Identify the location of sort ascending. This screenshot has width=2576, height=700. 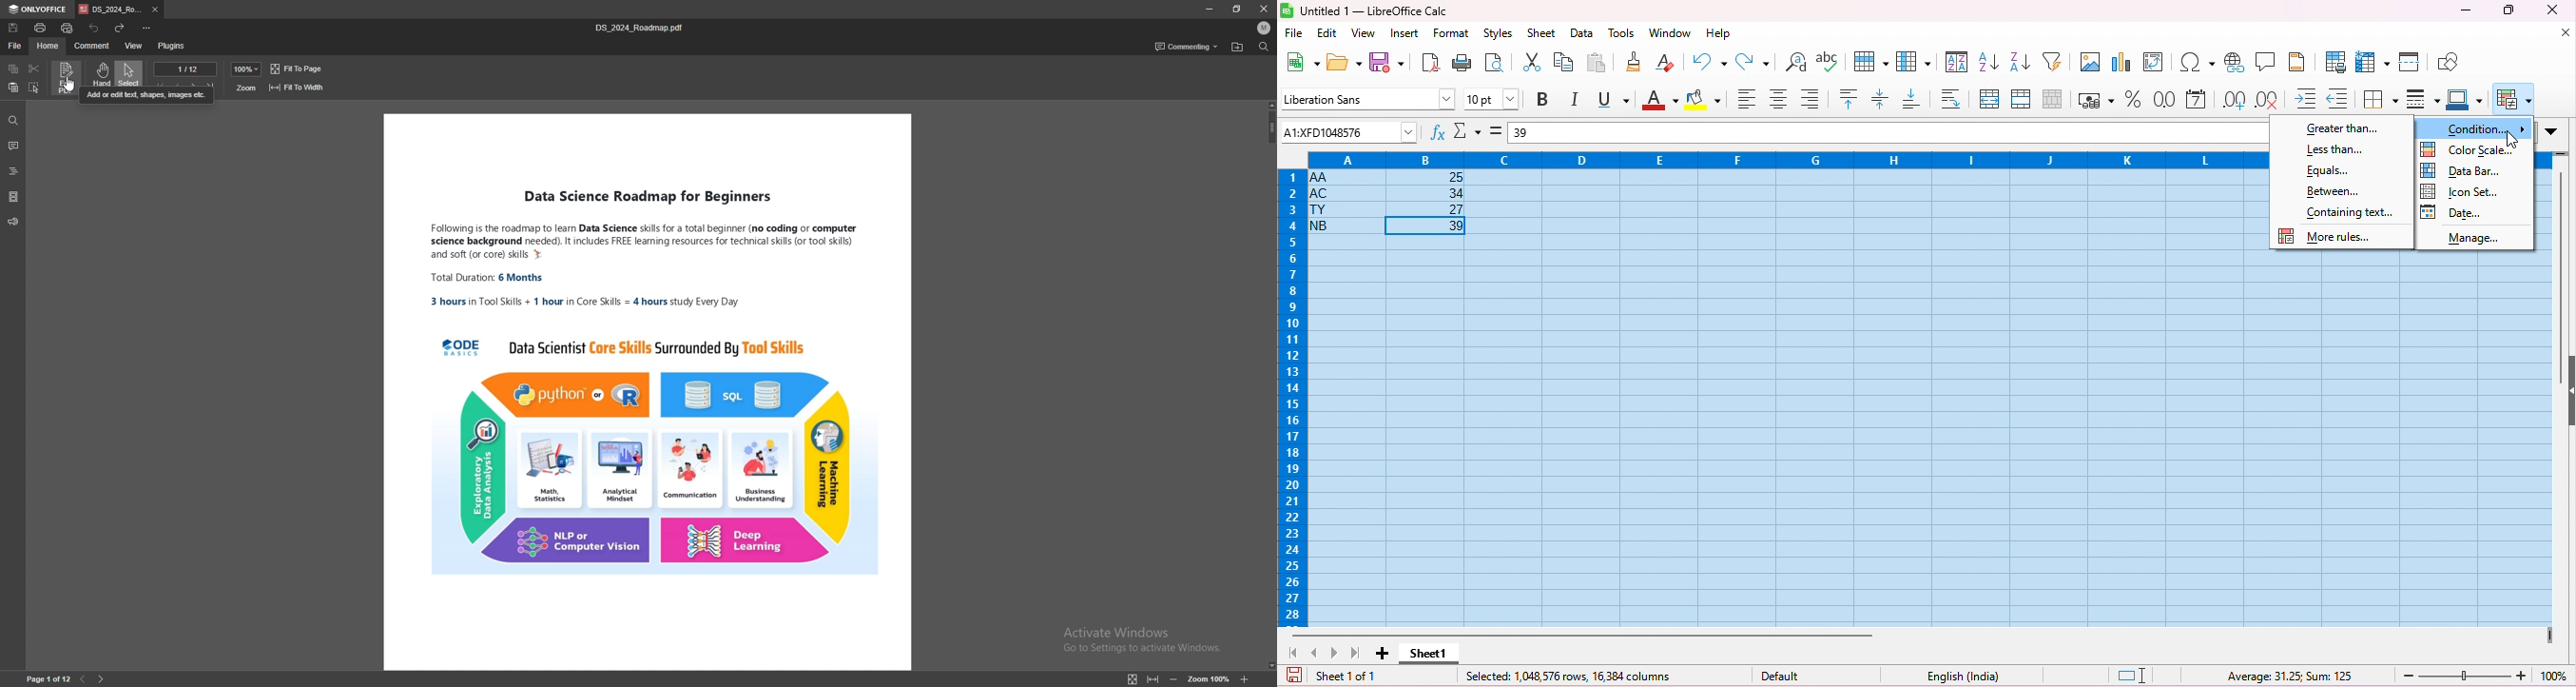
(1989, 60).